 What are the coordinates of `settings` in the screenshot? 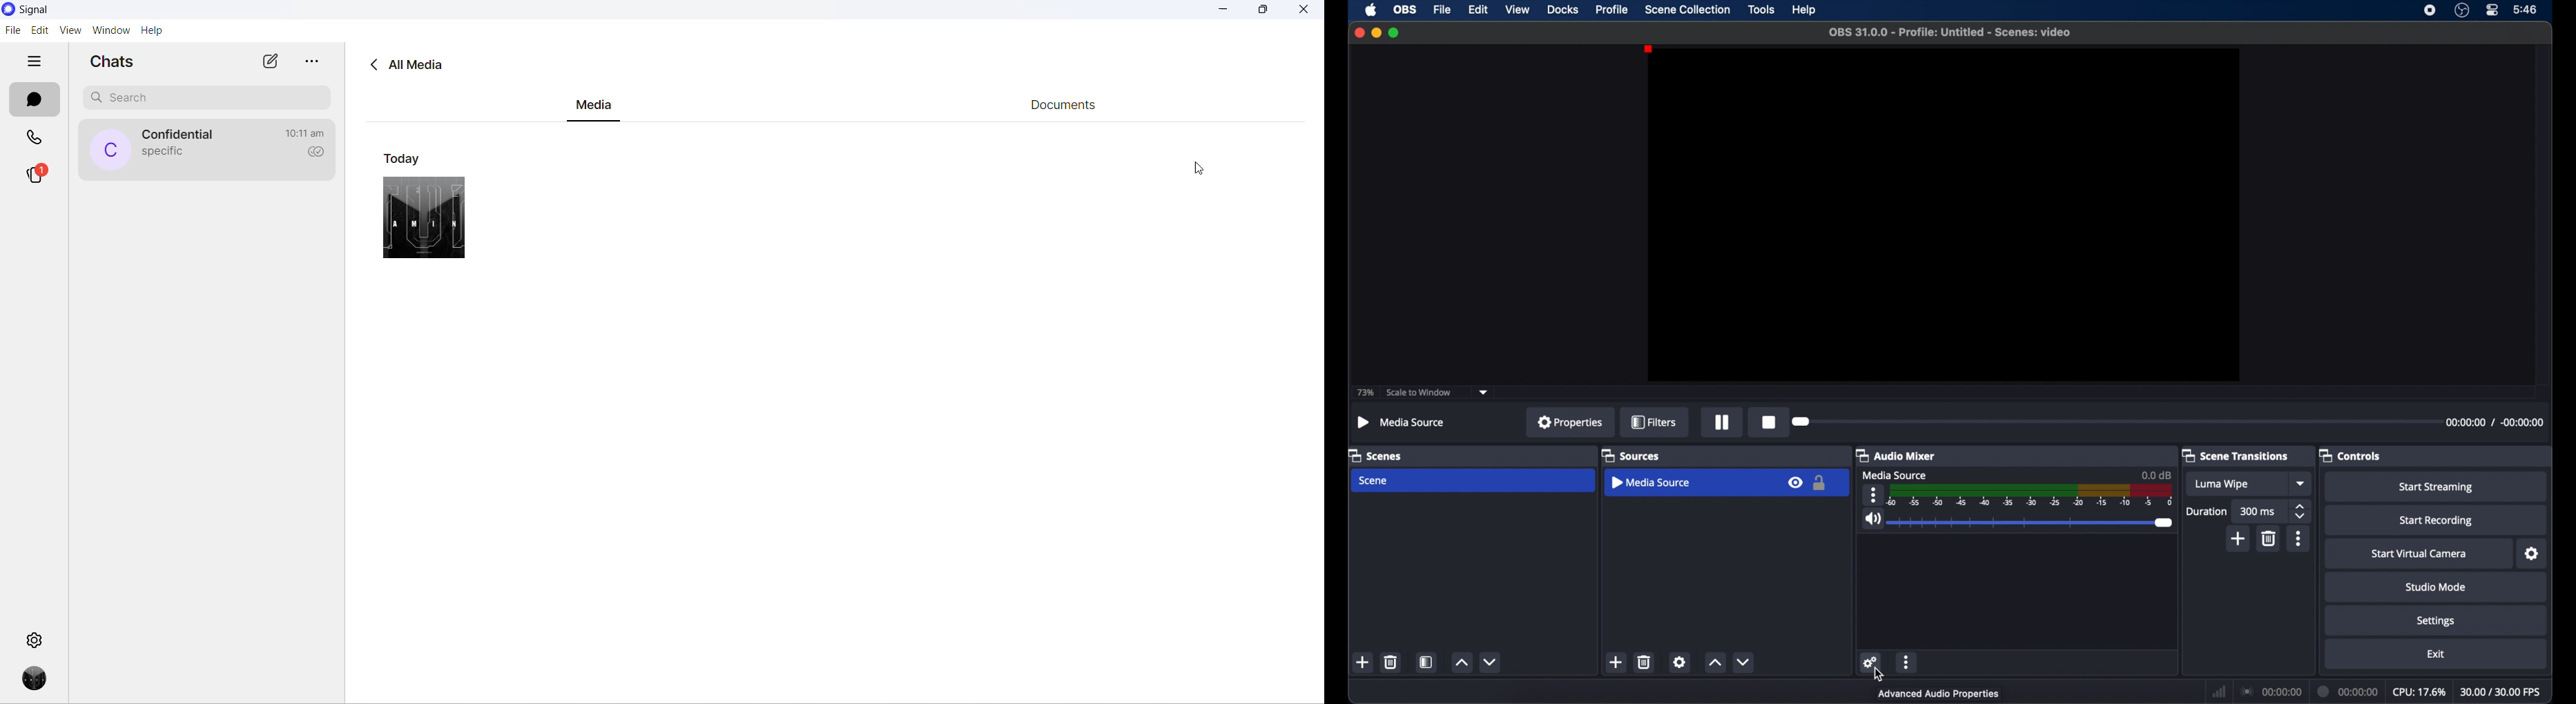 It's located at (35, 640).